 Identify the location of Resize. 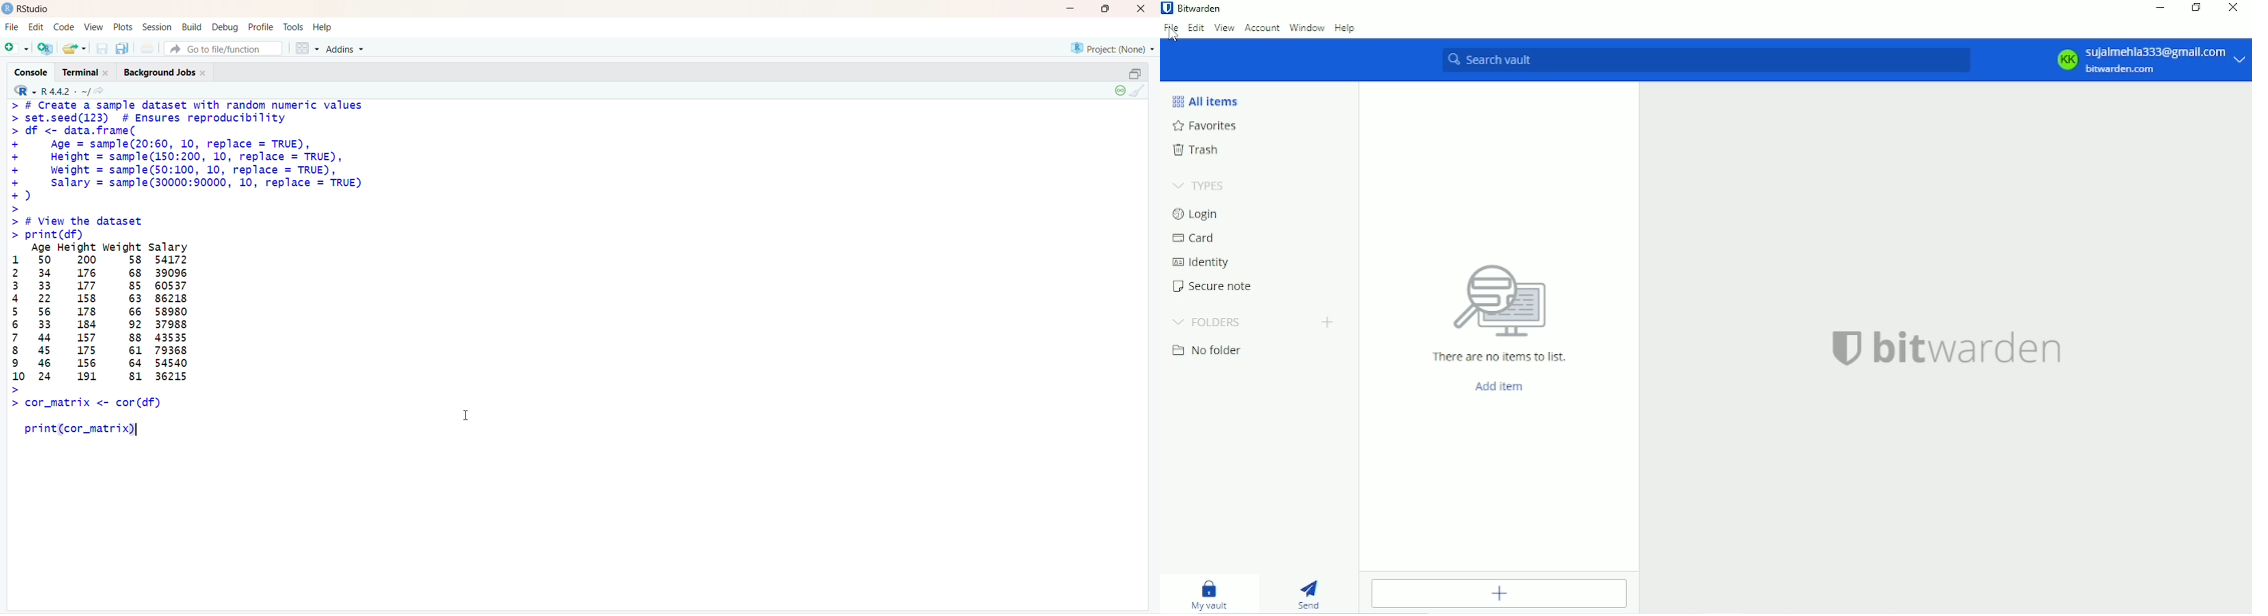
(2197, 8).